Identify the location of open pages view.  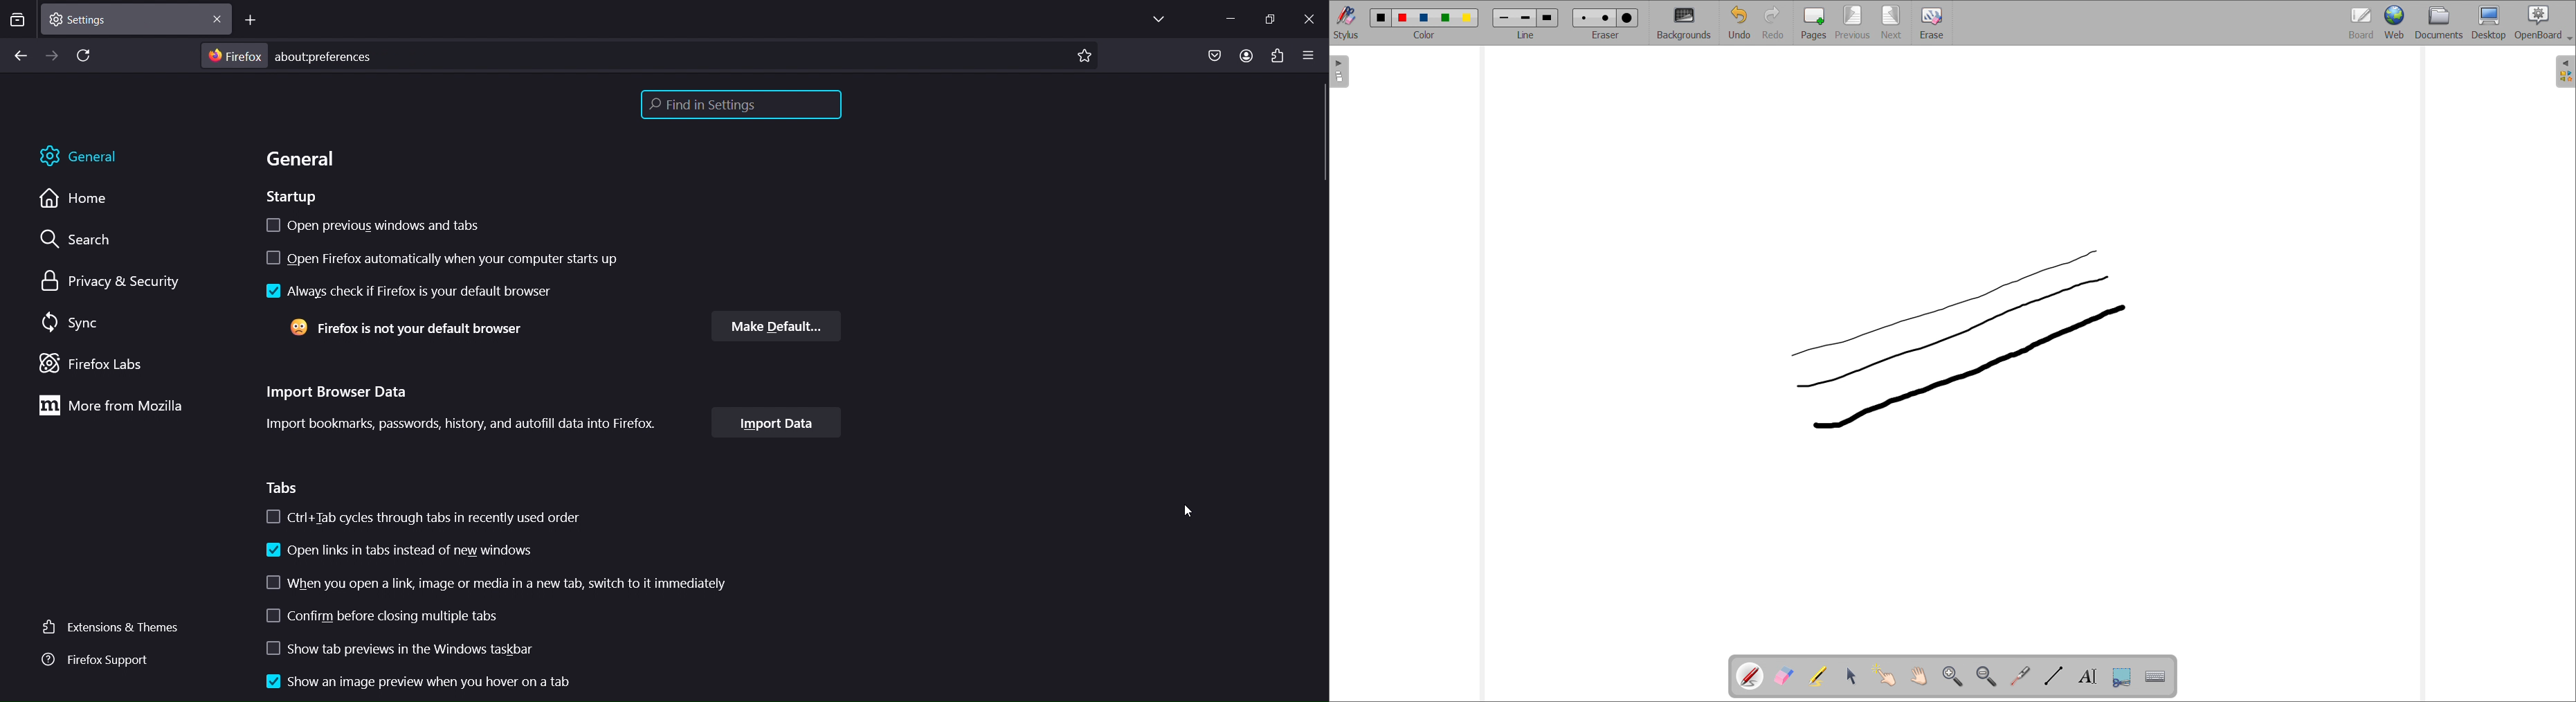
(1340, 72).